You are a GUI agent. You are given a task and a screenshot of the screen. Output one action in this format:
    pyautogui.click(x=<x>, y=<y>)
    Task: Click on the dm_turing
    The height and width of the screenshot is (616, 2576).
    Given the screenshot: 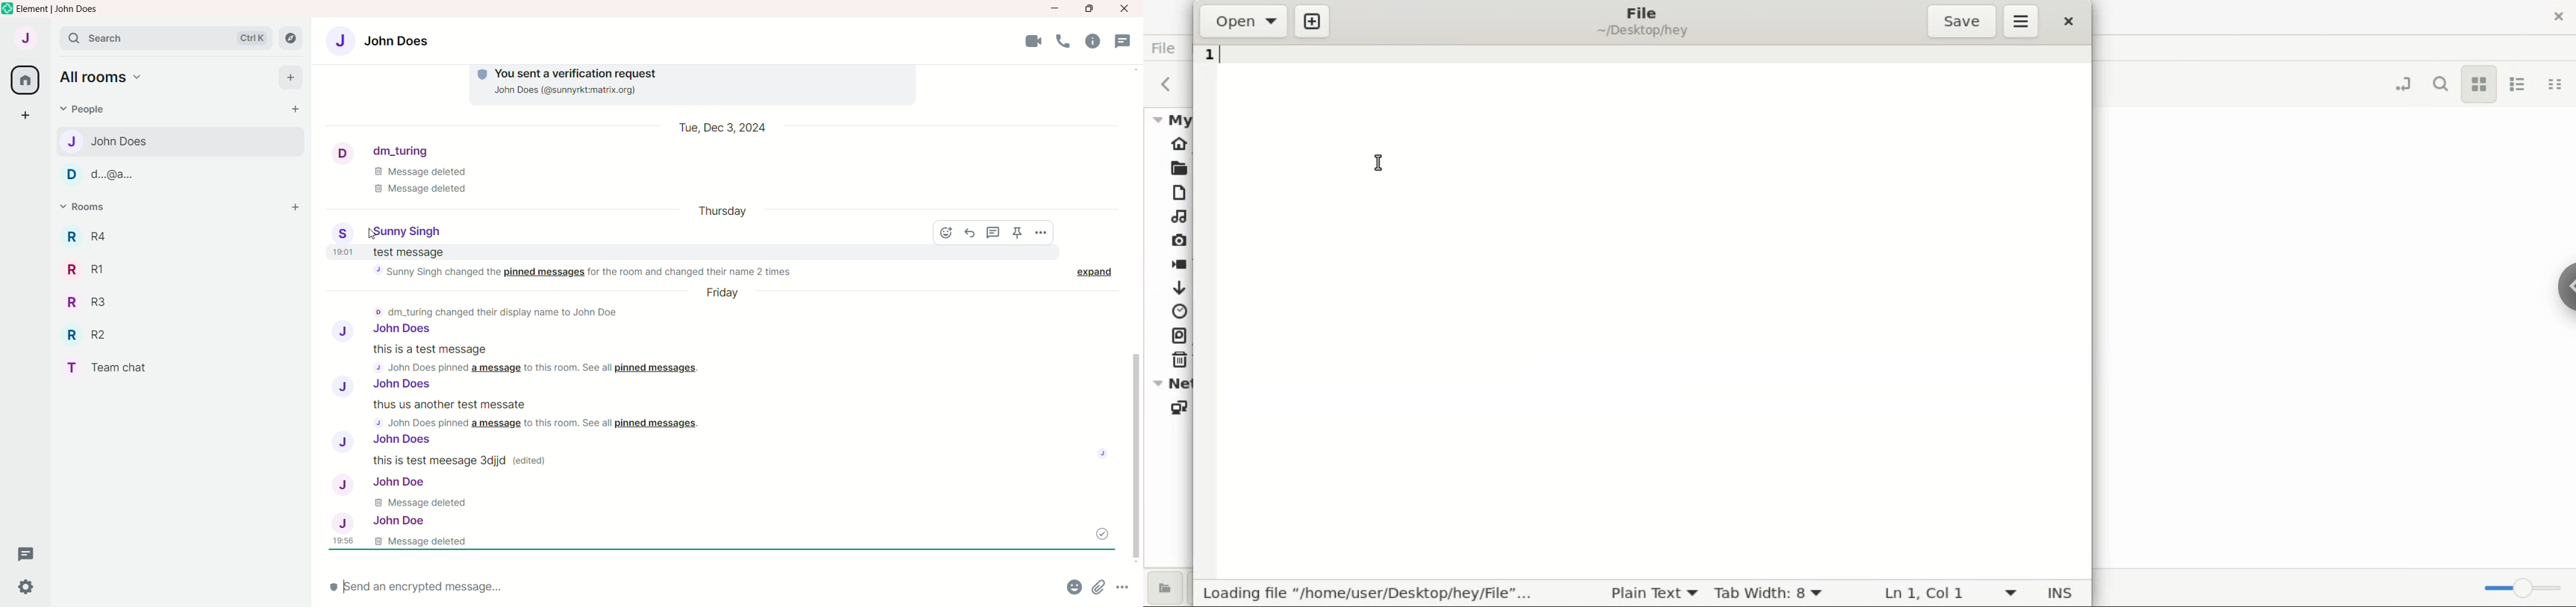 What is the action you would take?
    pyautogui.click(x=392, y=154)
    